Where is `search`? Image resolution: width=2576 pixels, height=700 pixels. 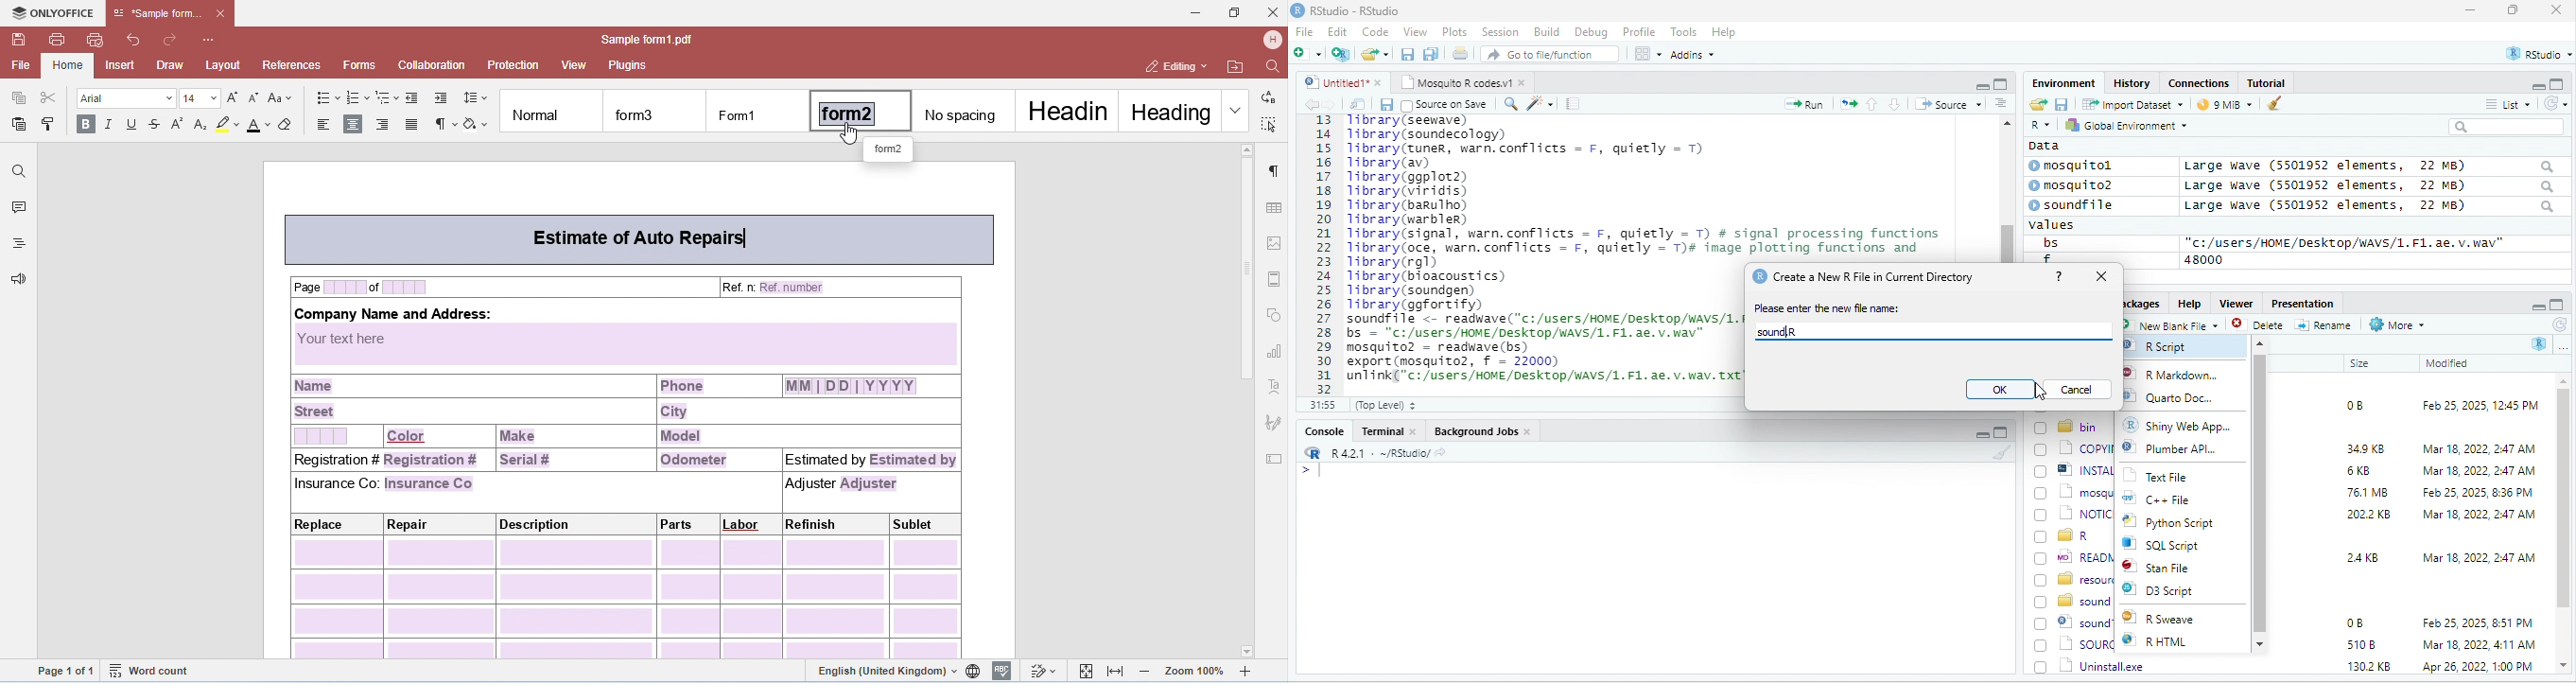 search is located at coordinates (2513, 127).